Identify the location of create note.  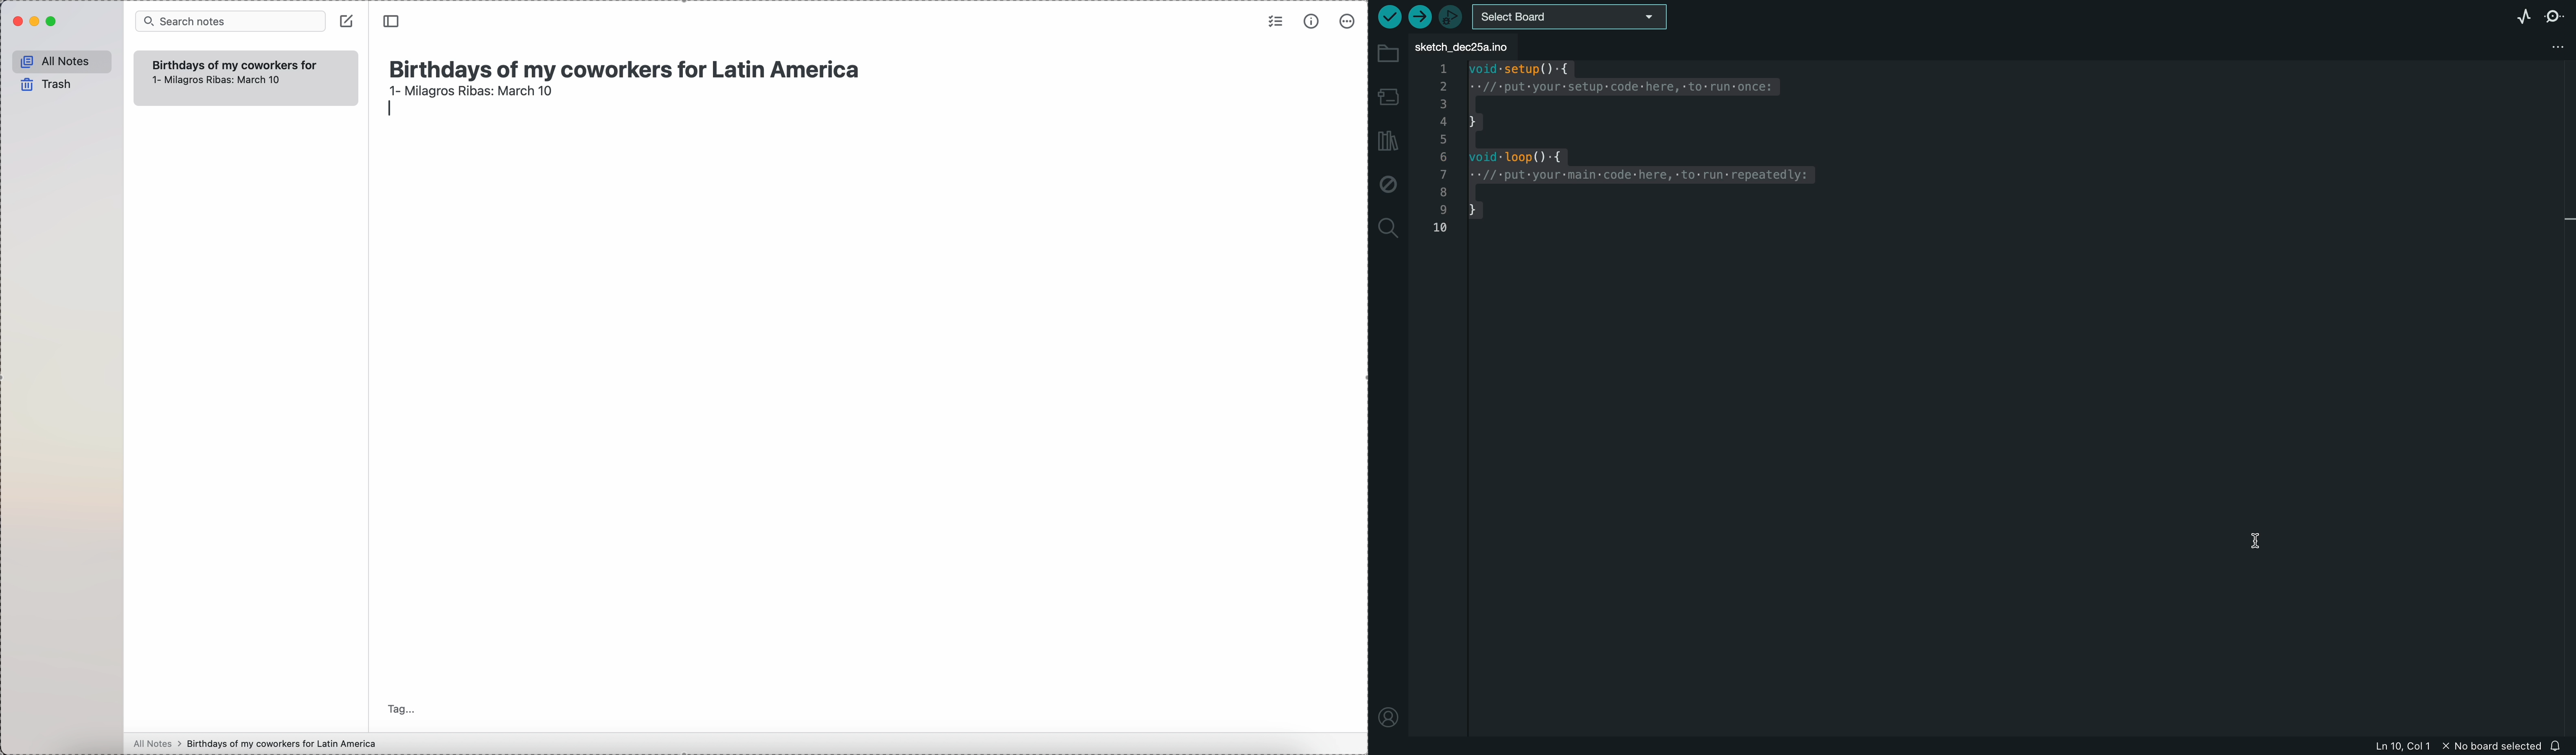
(347, 20).